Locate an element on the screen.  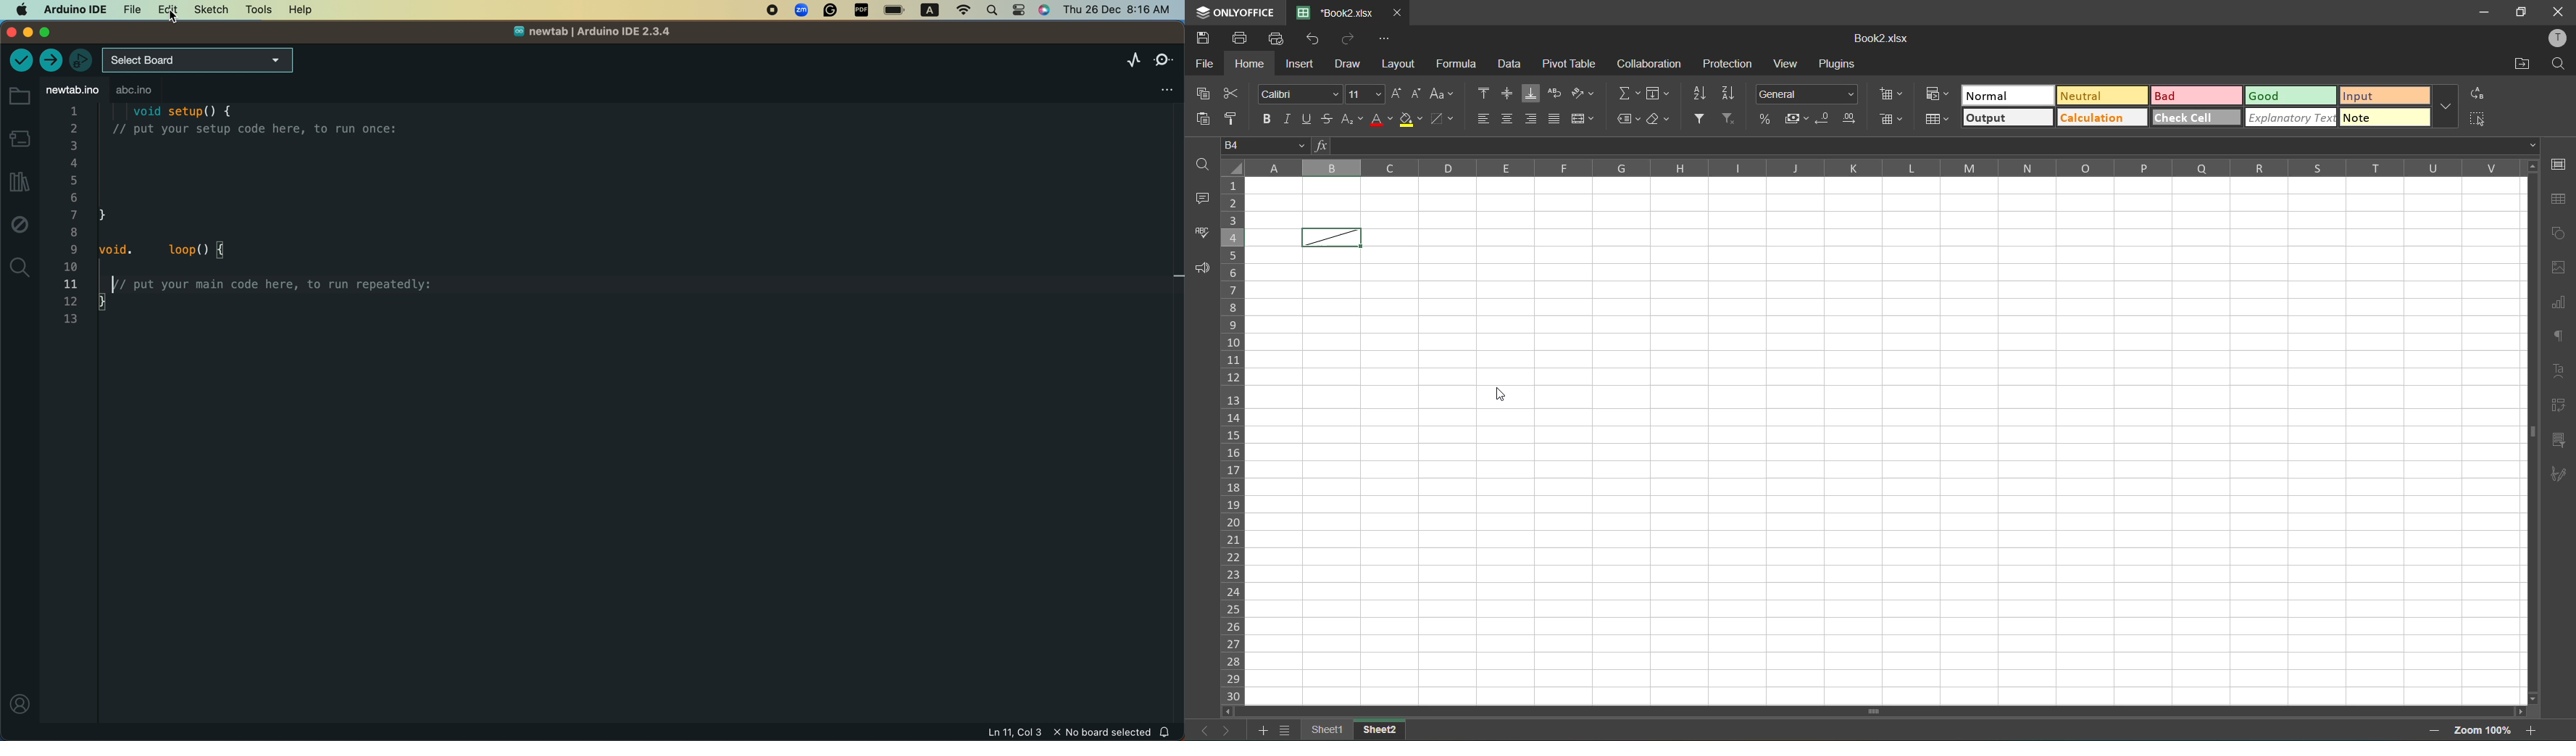
merge and center is located at coordinates (1583, 119).